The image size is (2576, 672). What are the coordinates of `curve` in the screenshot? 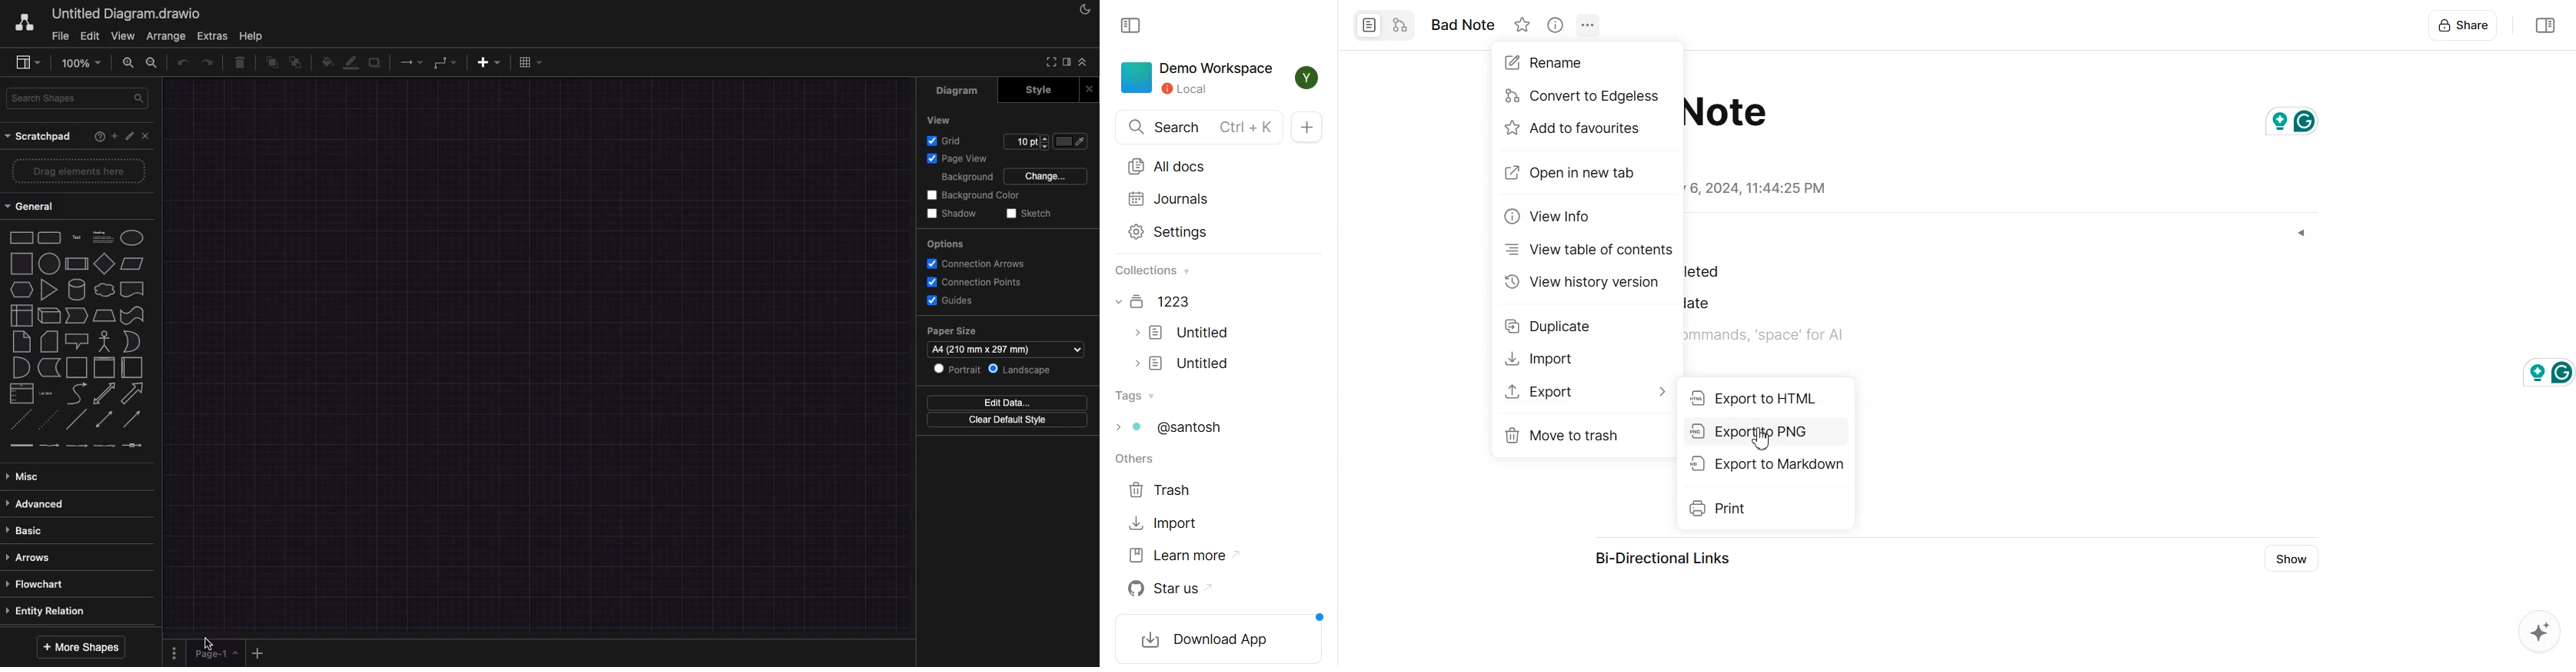 It's located at (76, 394).